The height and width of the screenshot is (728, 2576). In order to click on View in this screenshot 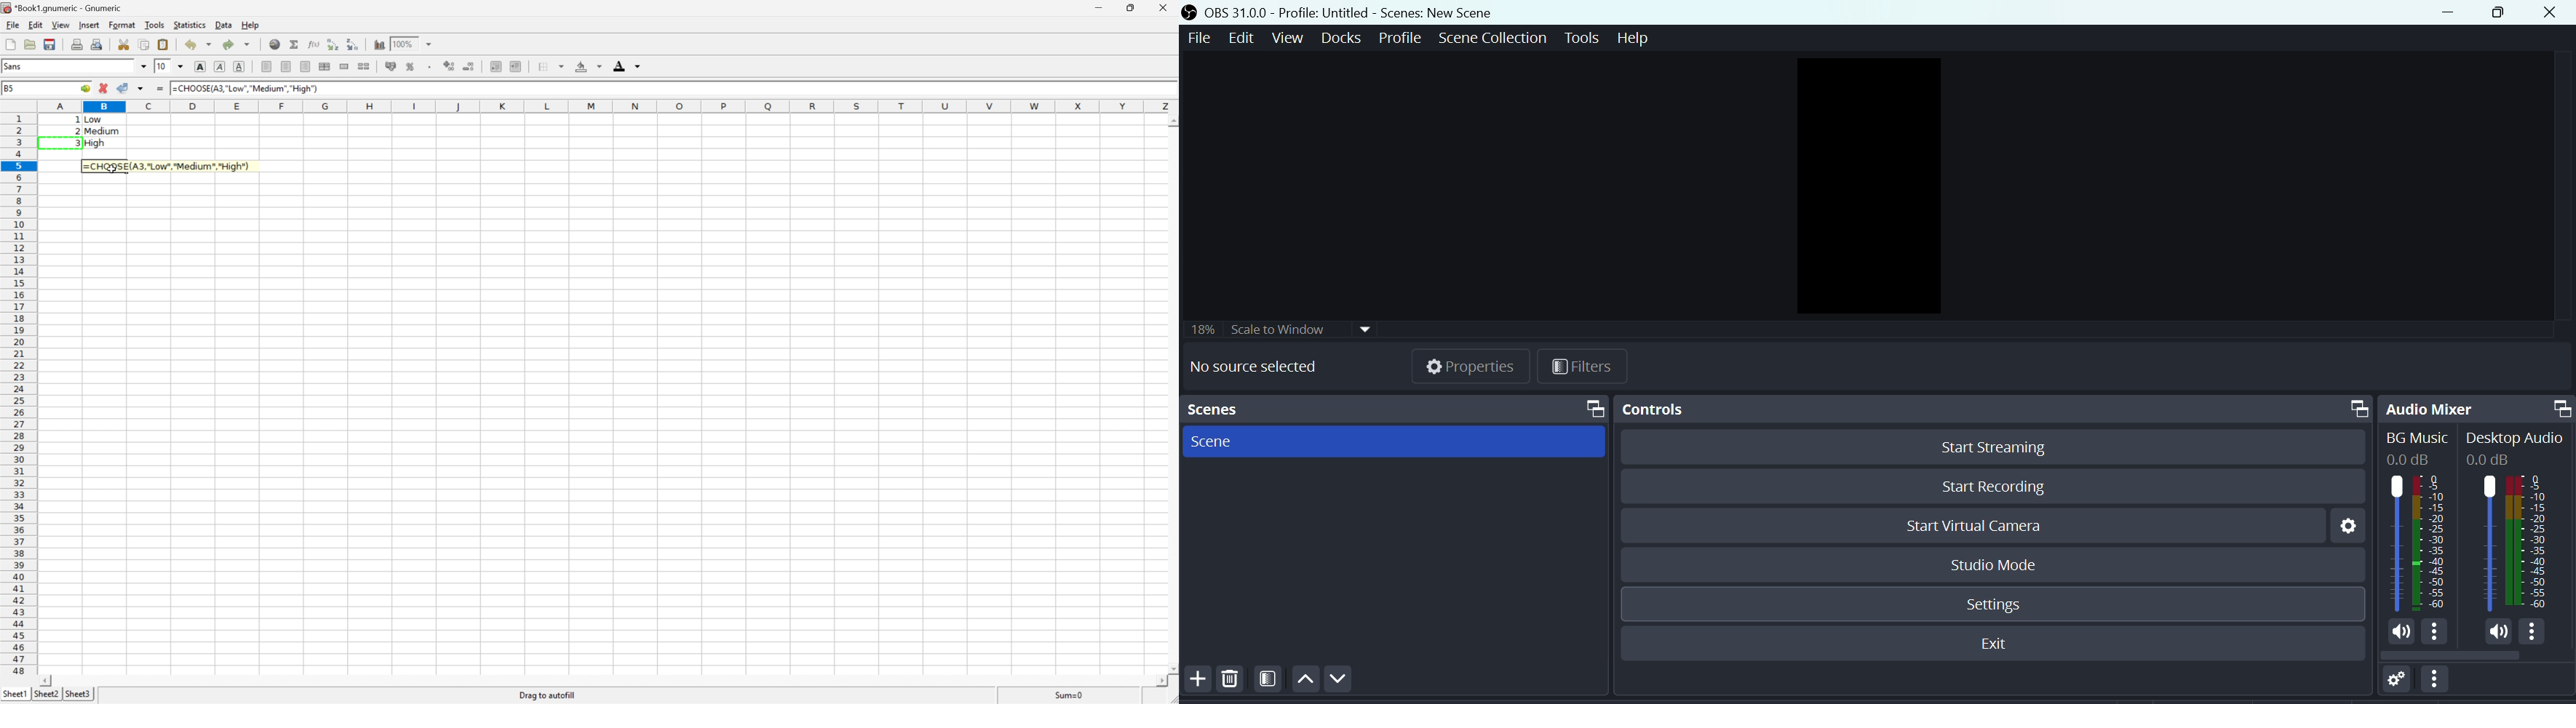, I will do `click(59, 23)`.